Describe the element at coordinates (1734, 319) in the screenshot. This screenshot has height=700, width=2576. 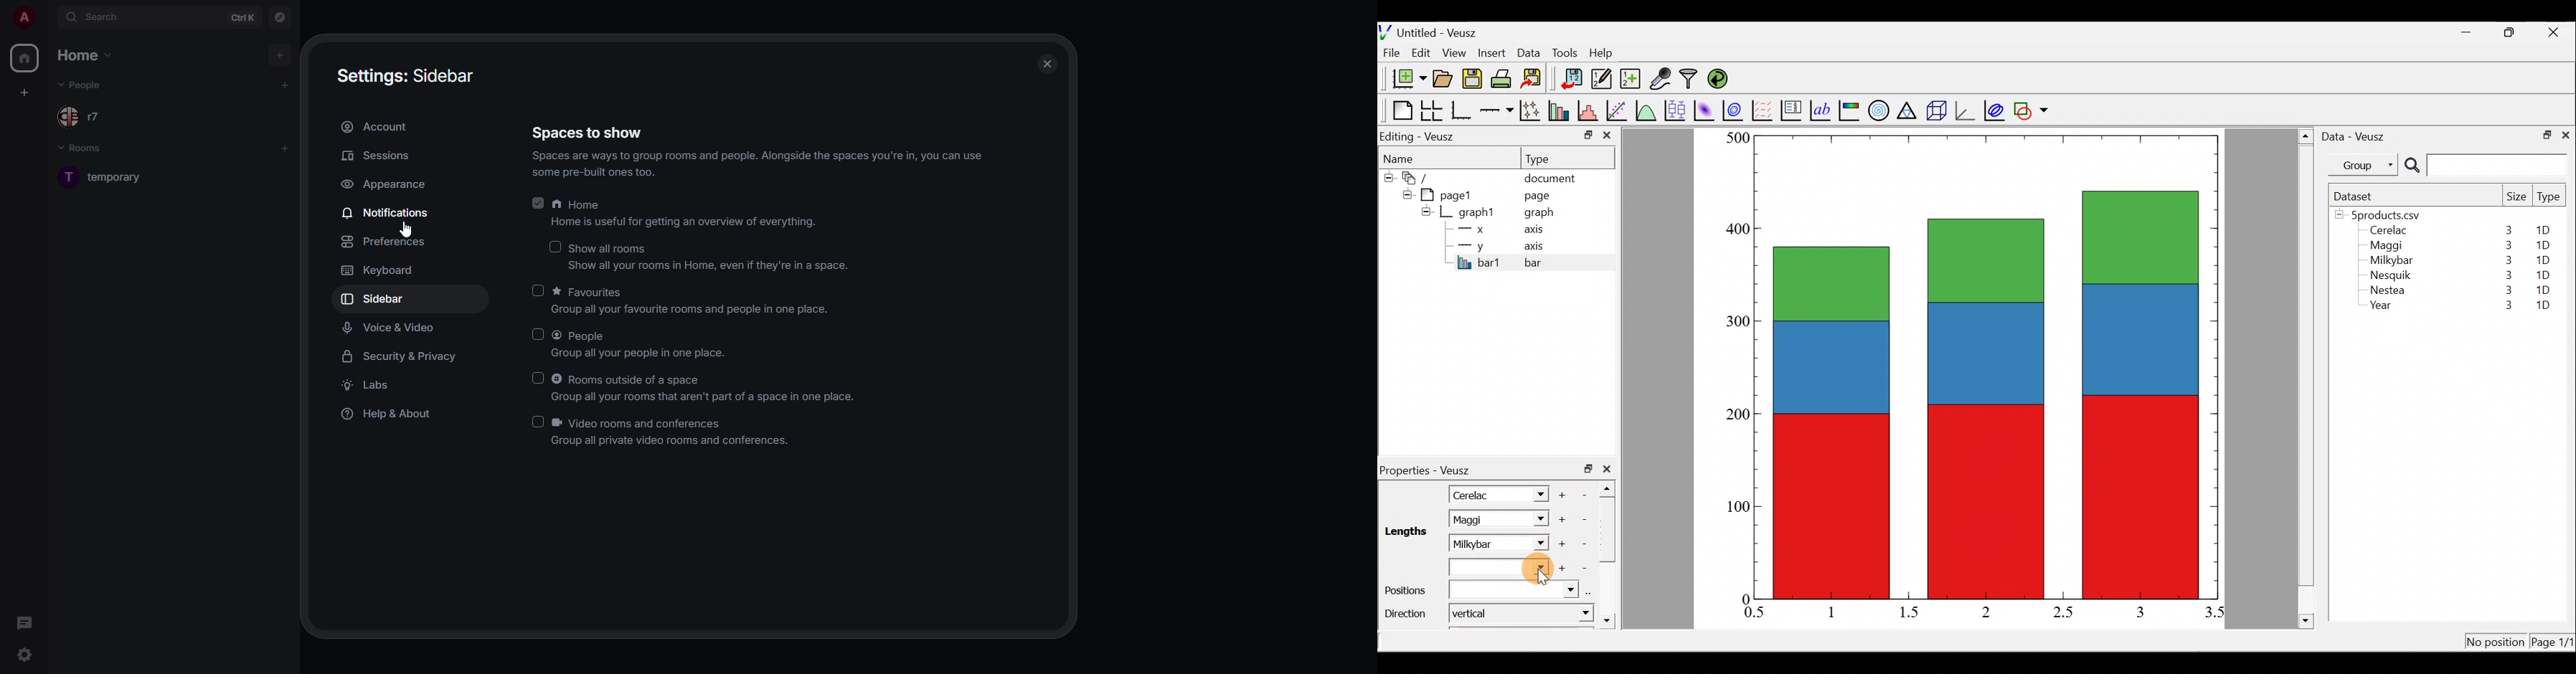
I see `300` at that location.